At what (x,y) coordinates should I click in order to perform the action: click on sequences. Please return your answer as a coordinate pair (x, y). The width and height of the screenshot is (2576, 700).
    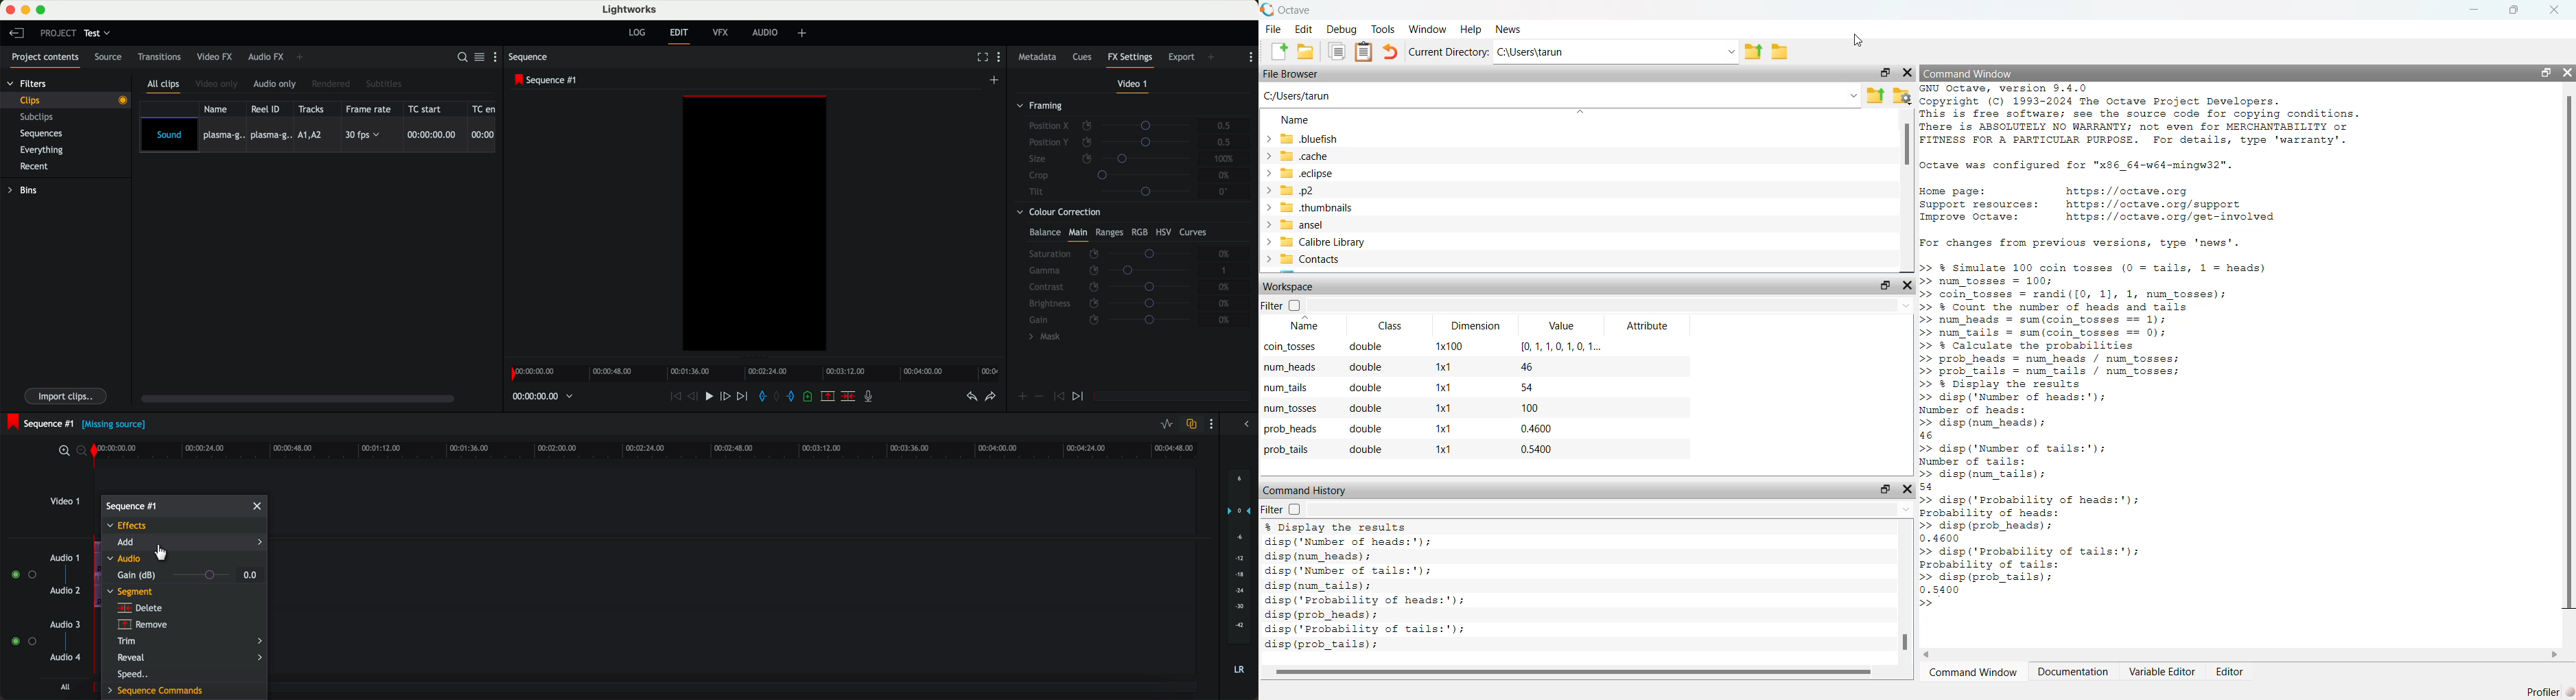
    Looking at the image, I should click on (45, 136).